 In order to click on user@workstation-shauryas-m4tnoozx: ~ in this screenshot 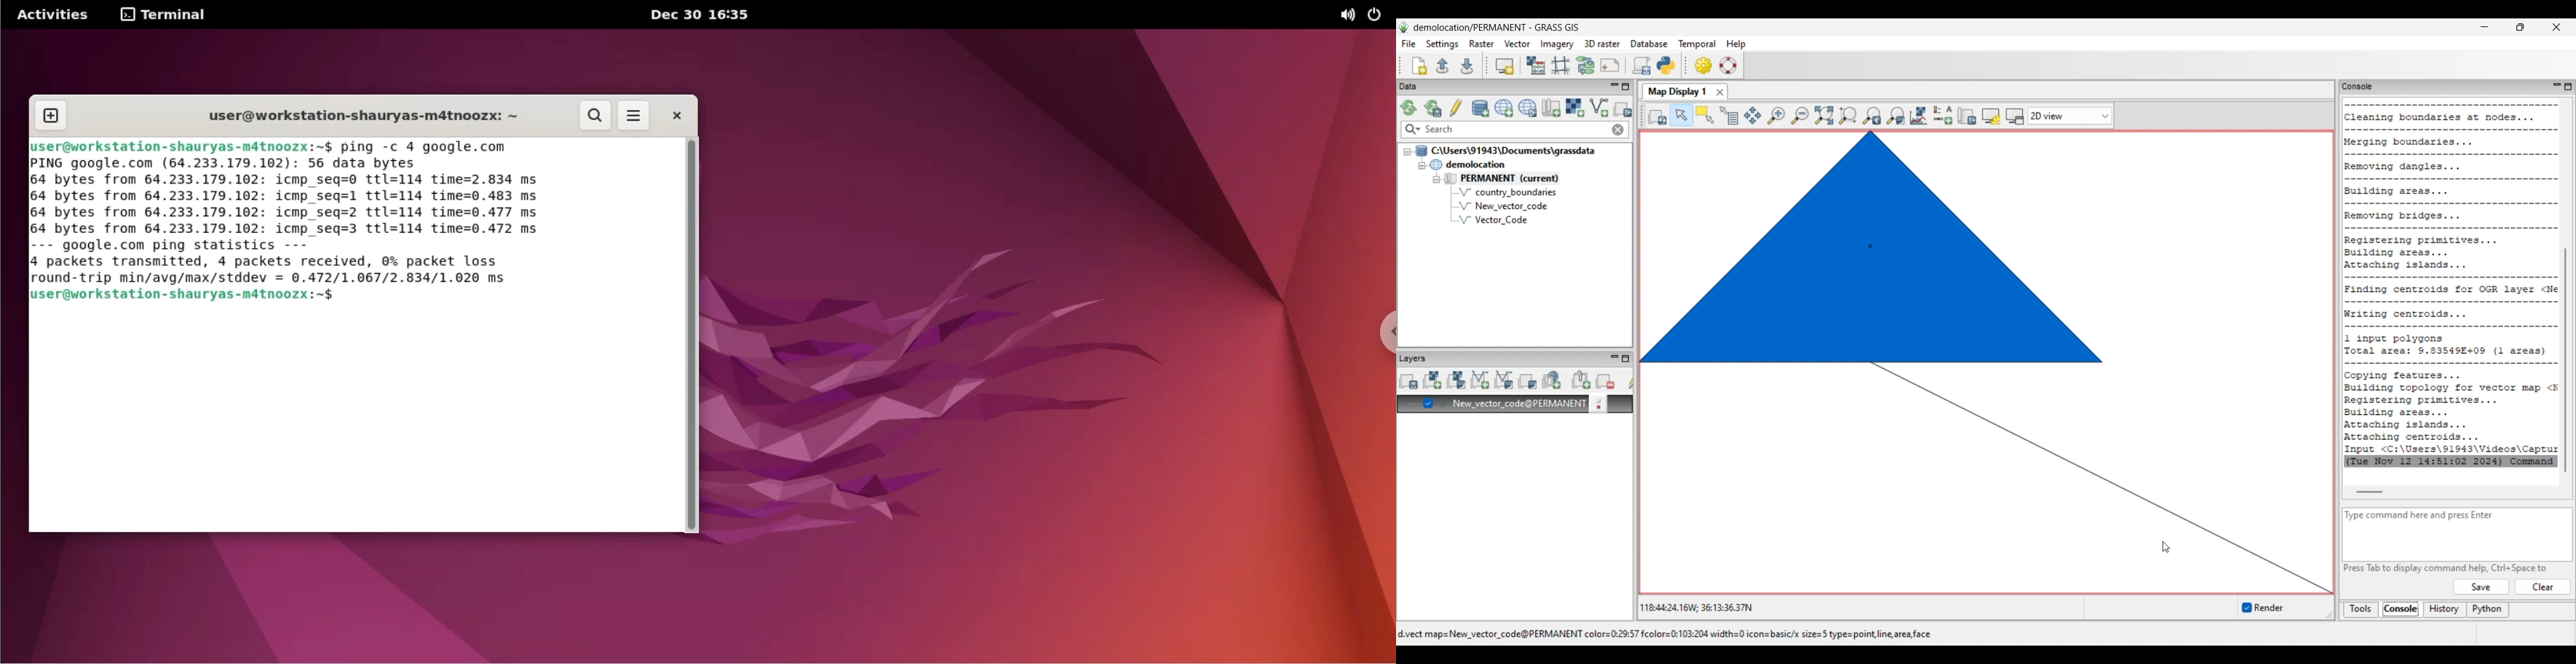, I will do `click(365, 116)`.